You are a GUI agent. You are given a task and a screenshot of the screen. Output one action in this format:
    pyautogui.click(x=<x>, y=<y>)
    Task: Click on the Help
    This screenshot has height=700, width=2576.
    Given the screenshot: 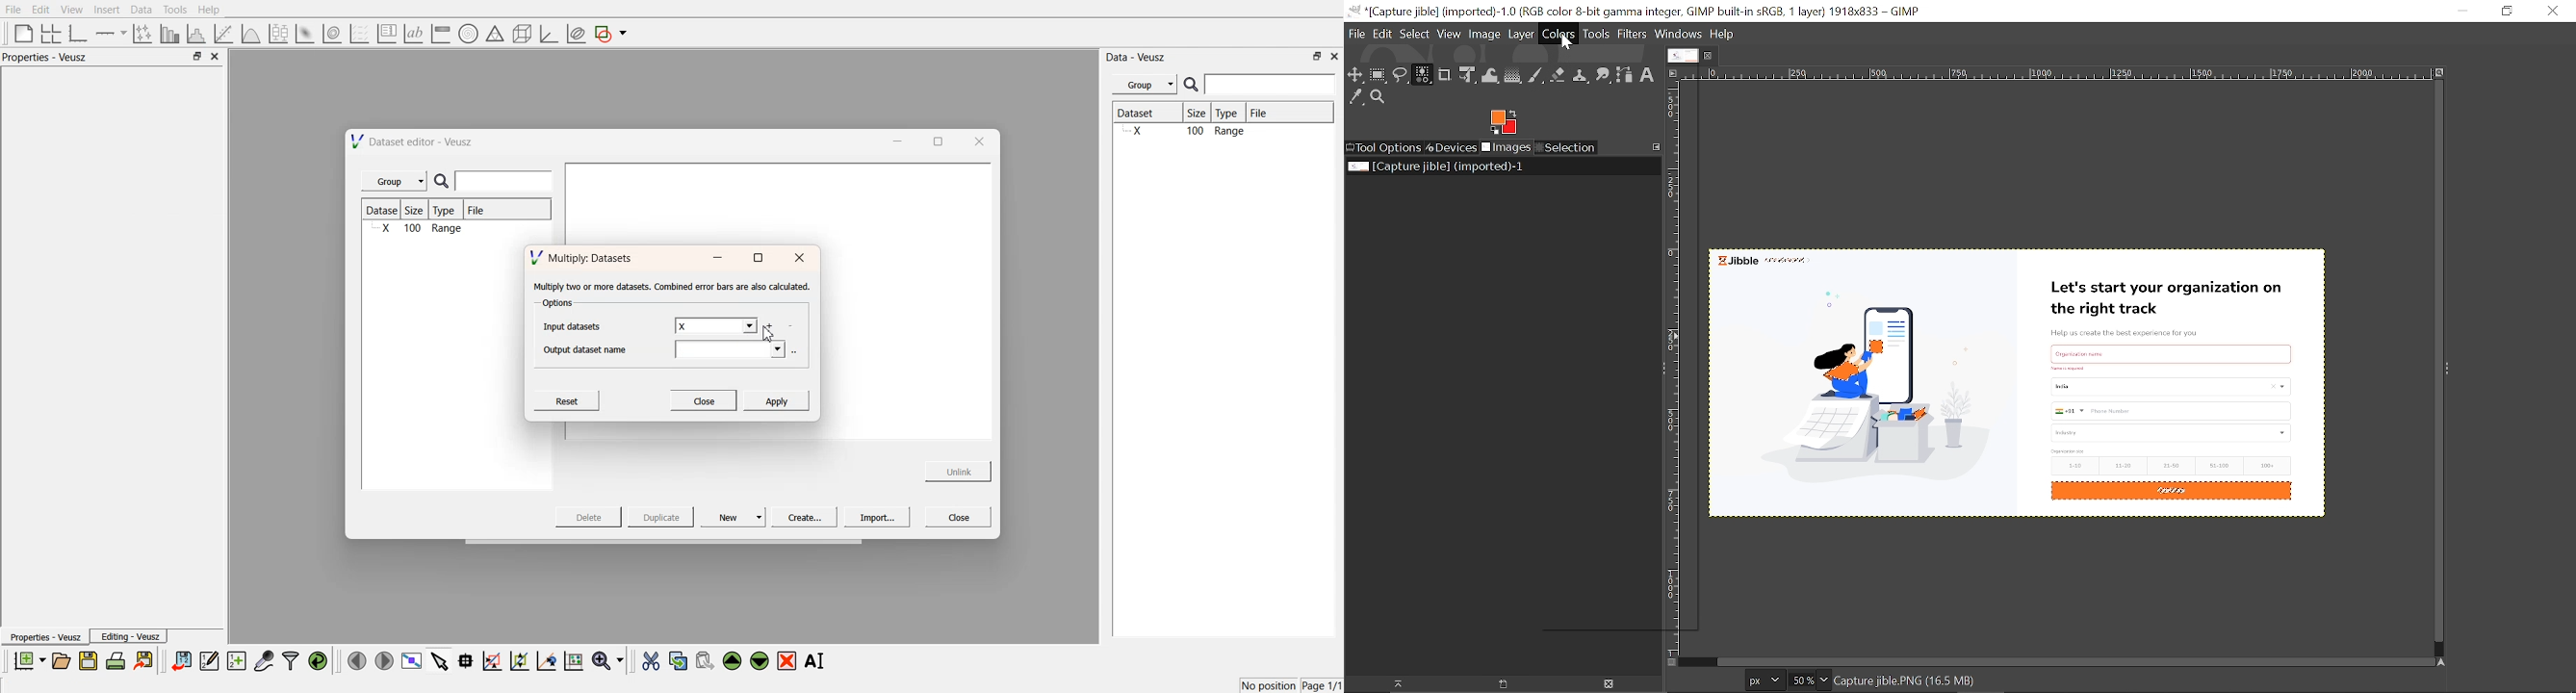 What is the action you would take?
    pyautogui.click(x=214, y=11)
    